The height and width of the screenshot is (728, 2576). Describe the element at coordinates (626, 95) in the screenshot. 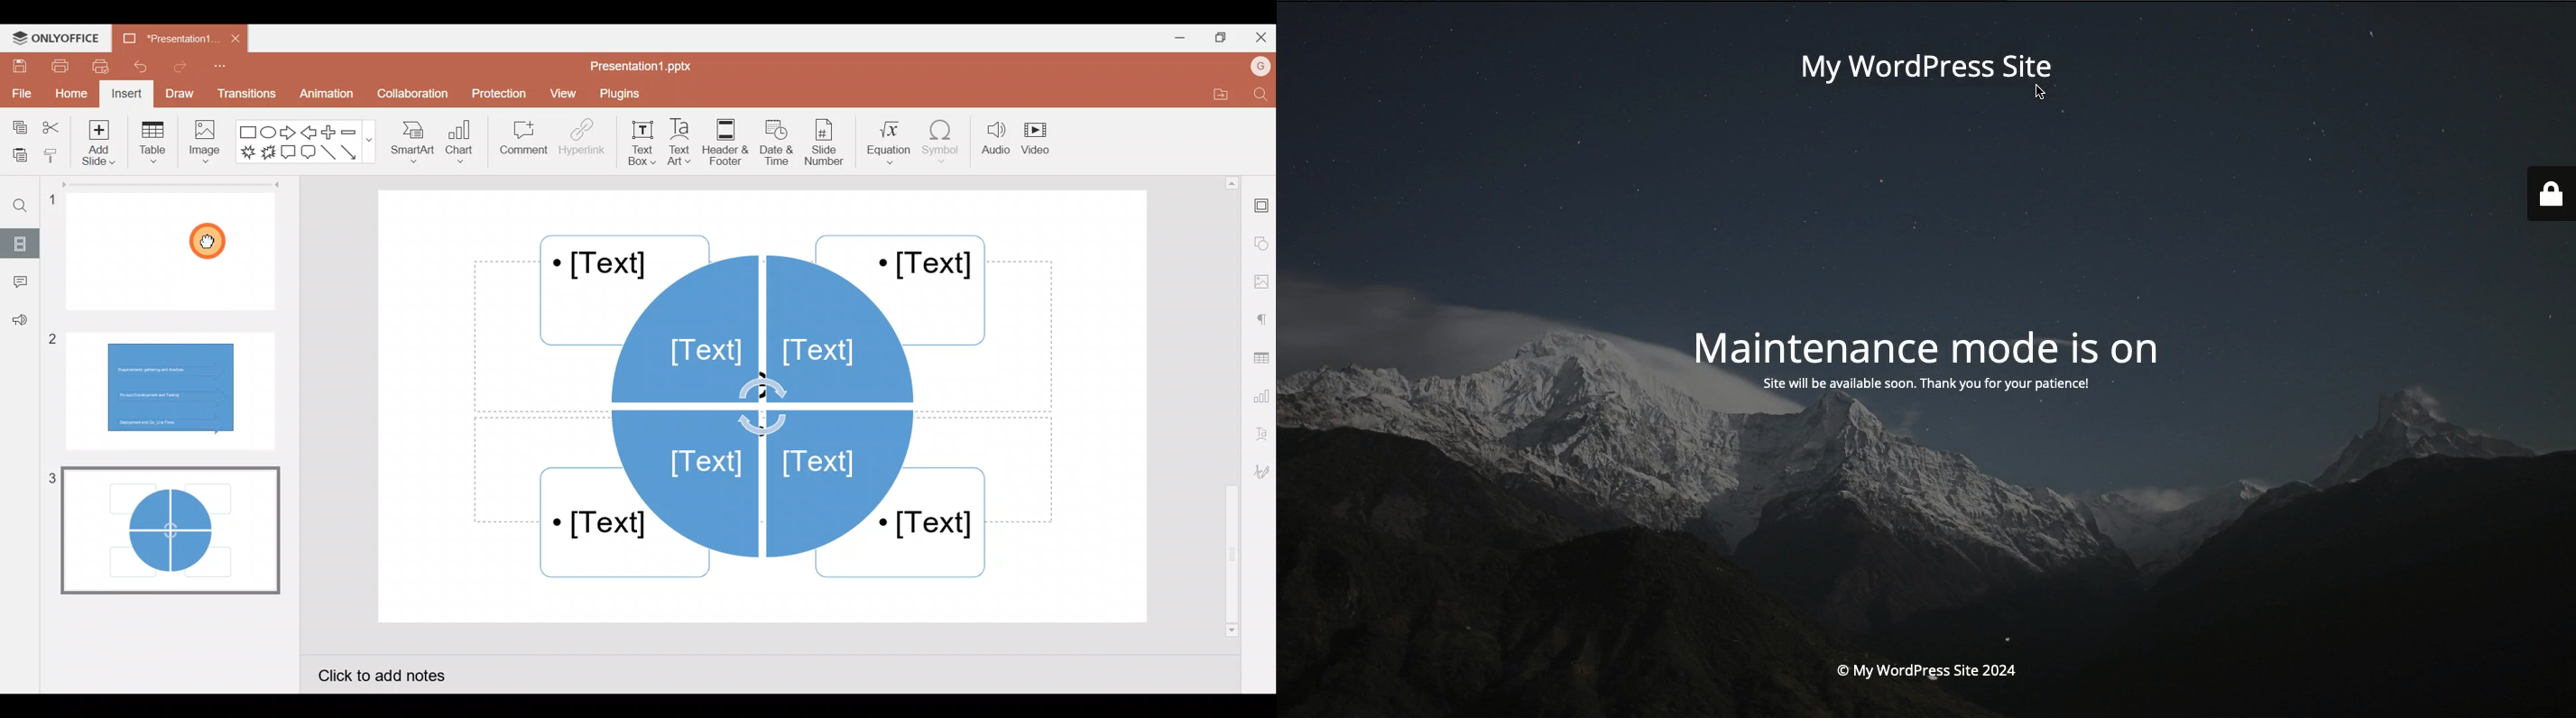

I see `Plugins` at that location.